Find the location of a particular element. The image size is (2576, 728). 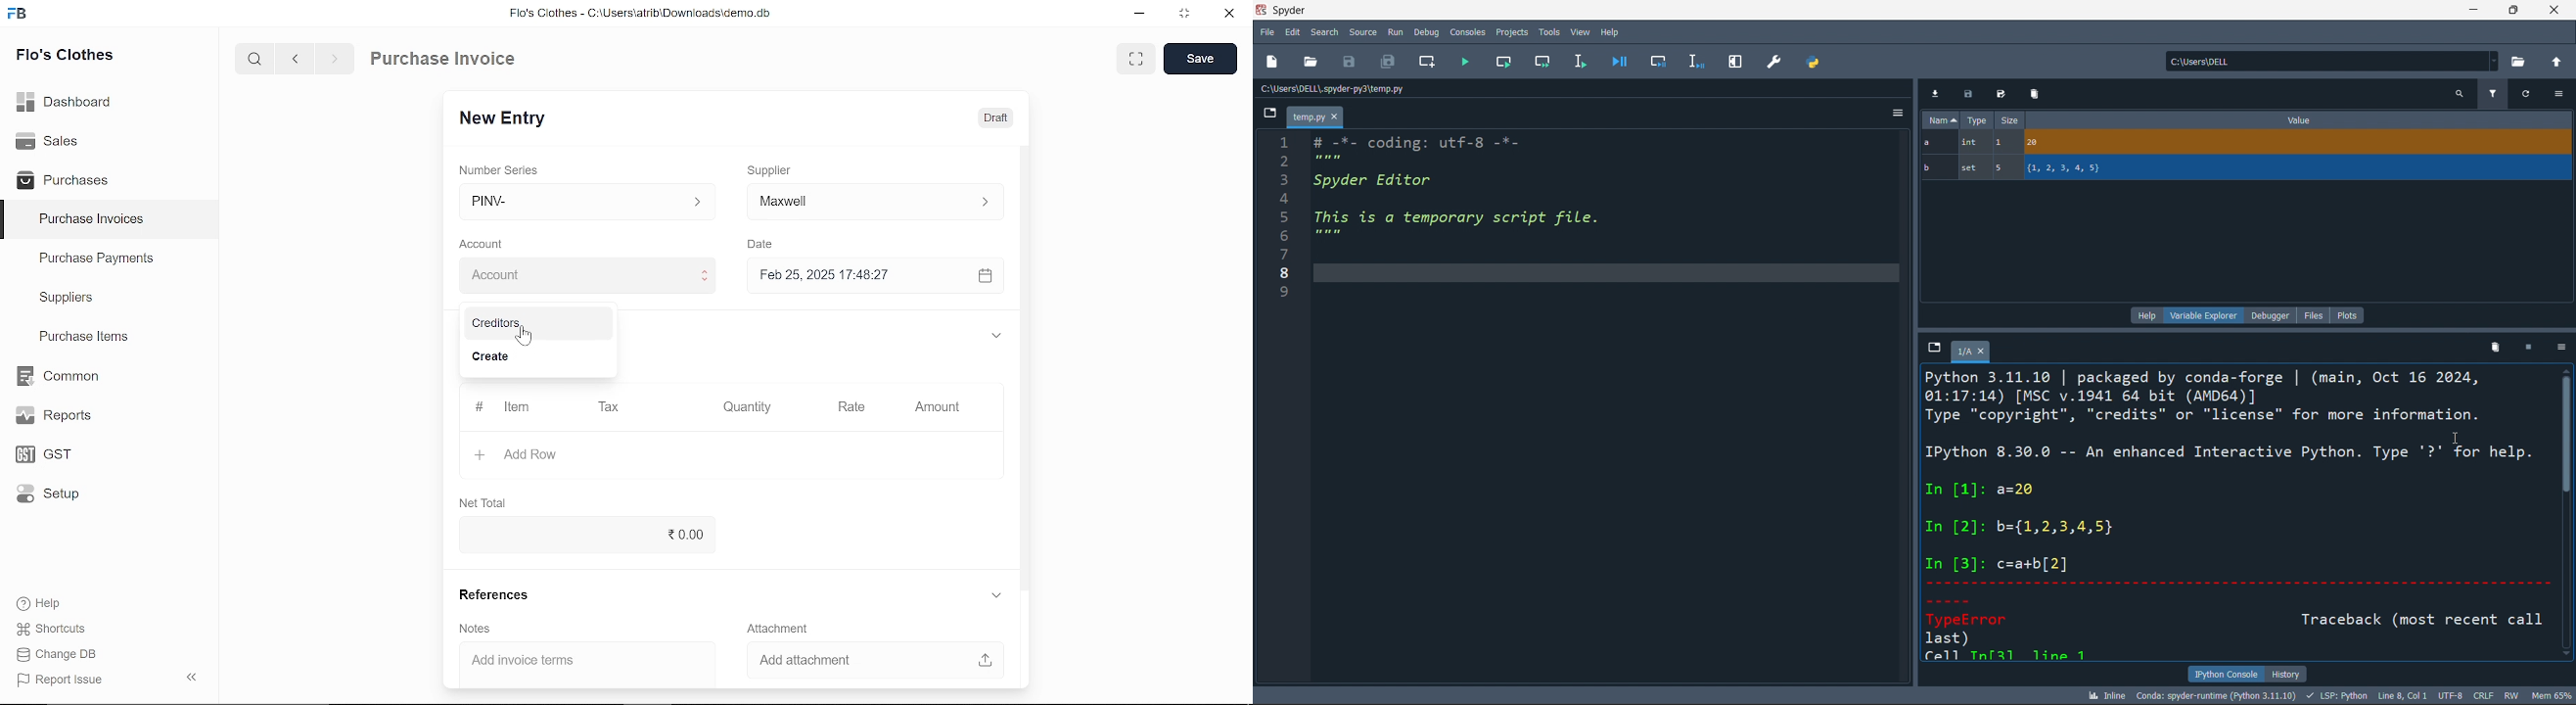

delete is located at coordinates (2493, 346).